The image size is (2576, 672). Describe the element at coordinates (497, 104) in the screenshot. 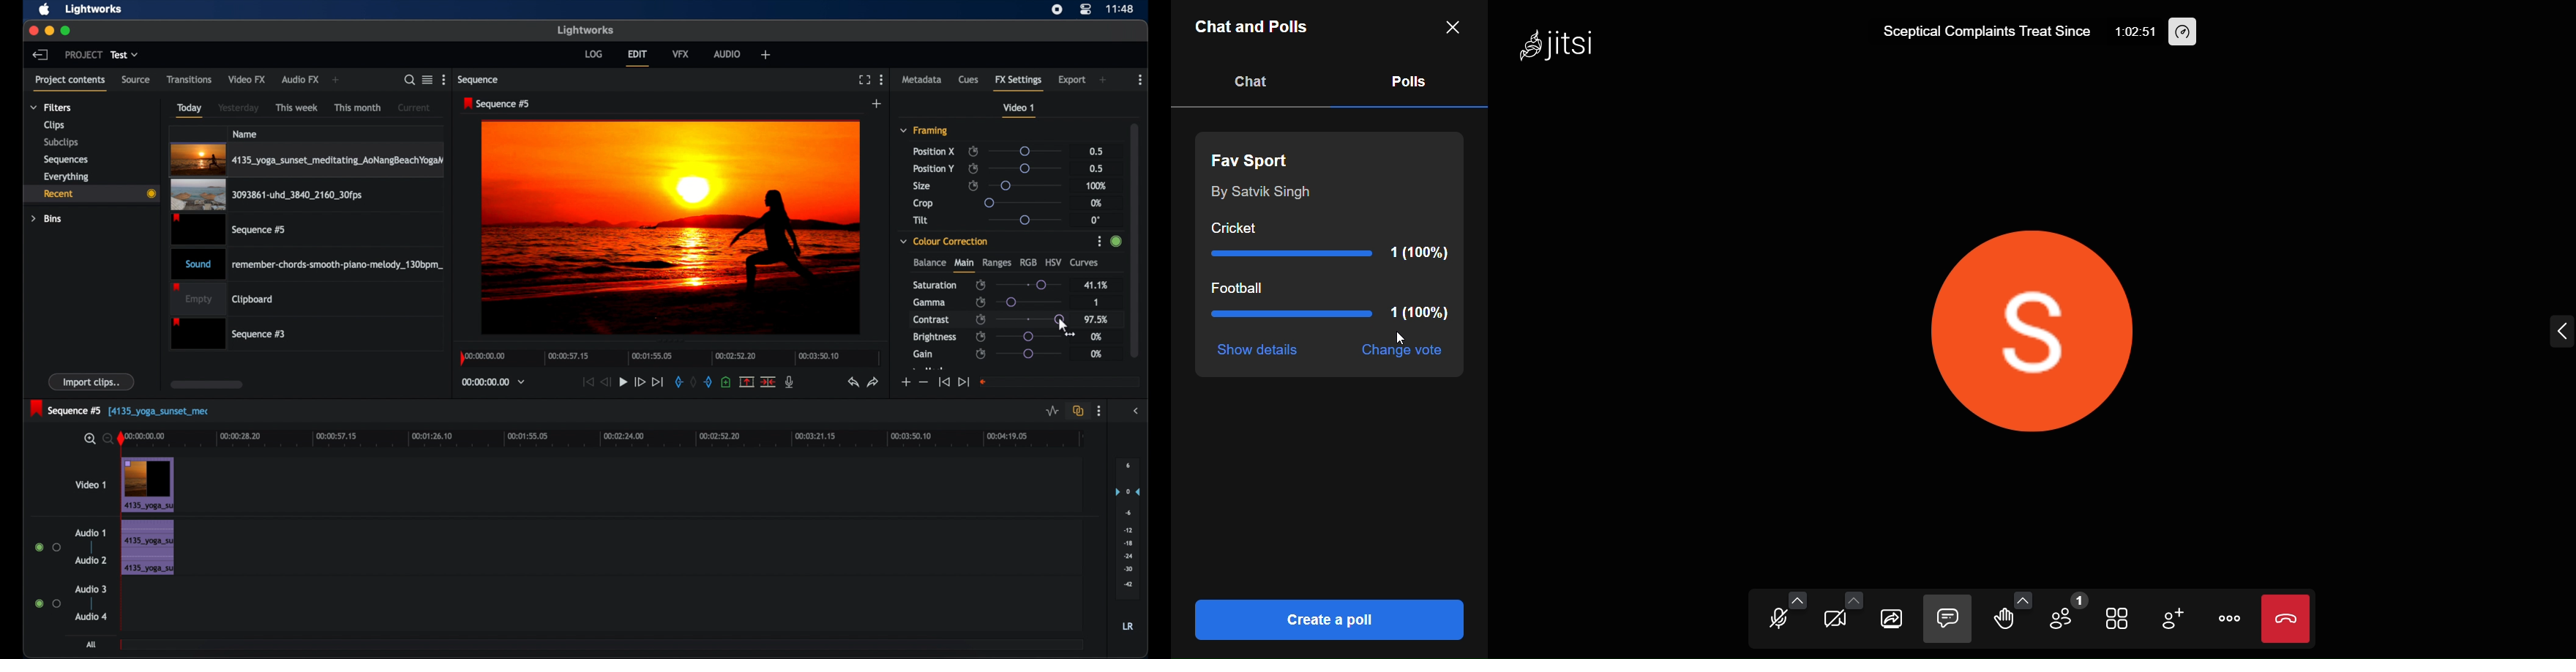

I see `sequence 5` at that location.